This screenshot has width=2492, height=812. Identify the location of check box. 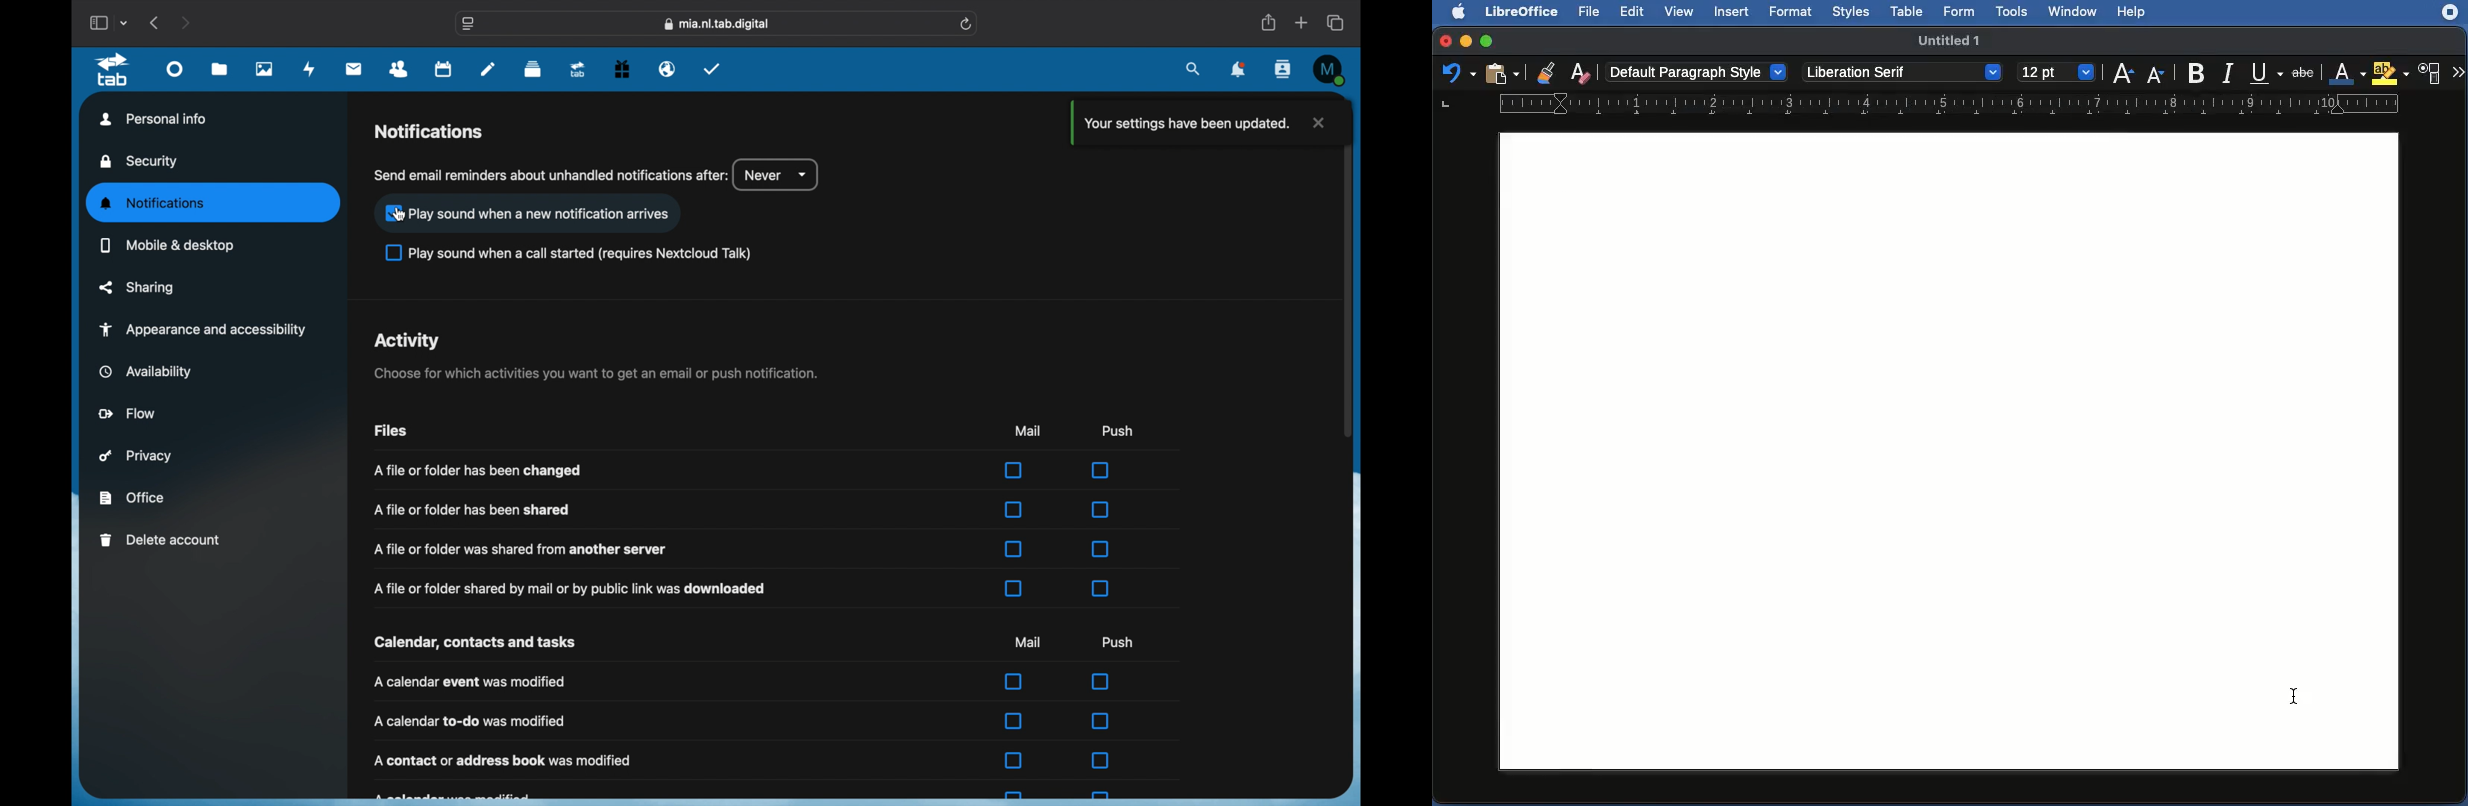
(528, 213).